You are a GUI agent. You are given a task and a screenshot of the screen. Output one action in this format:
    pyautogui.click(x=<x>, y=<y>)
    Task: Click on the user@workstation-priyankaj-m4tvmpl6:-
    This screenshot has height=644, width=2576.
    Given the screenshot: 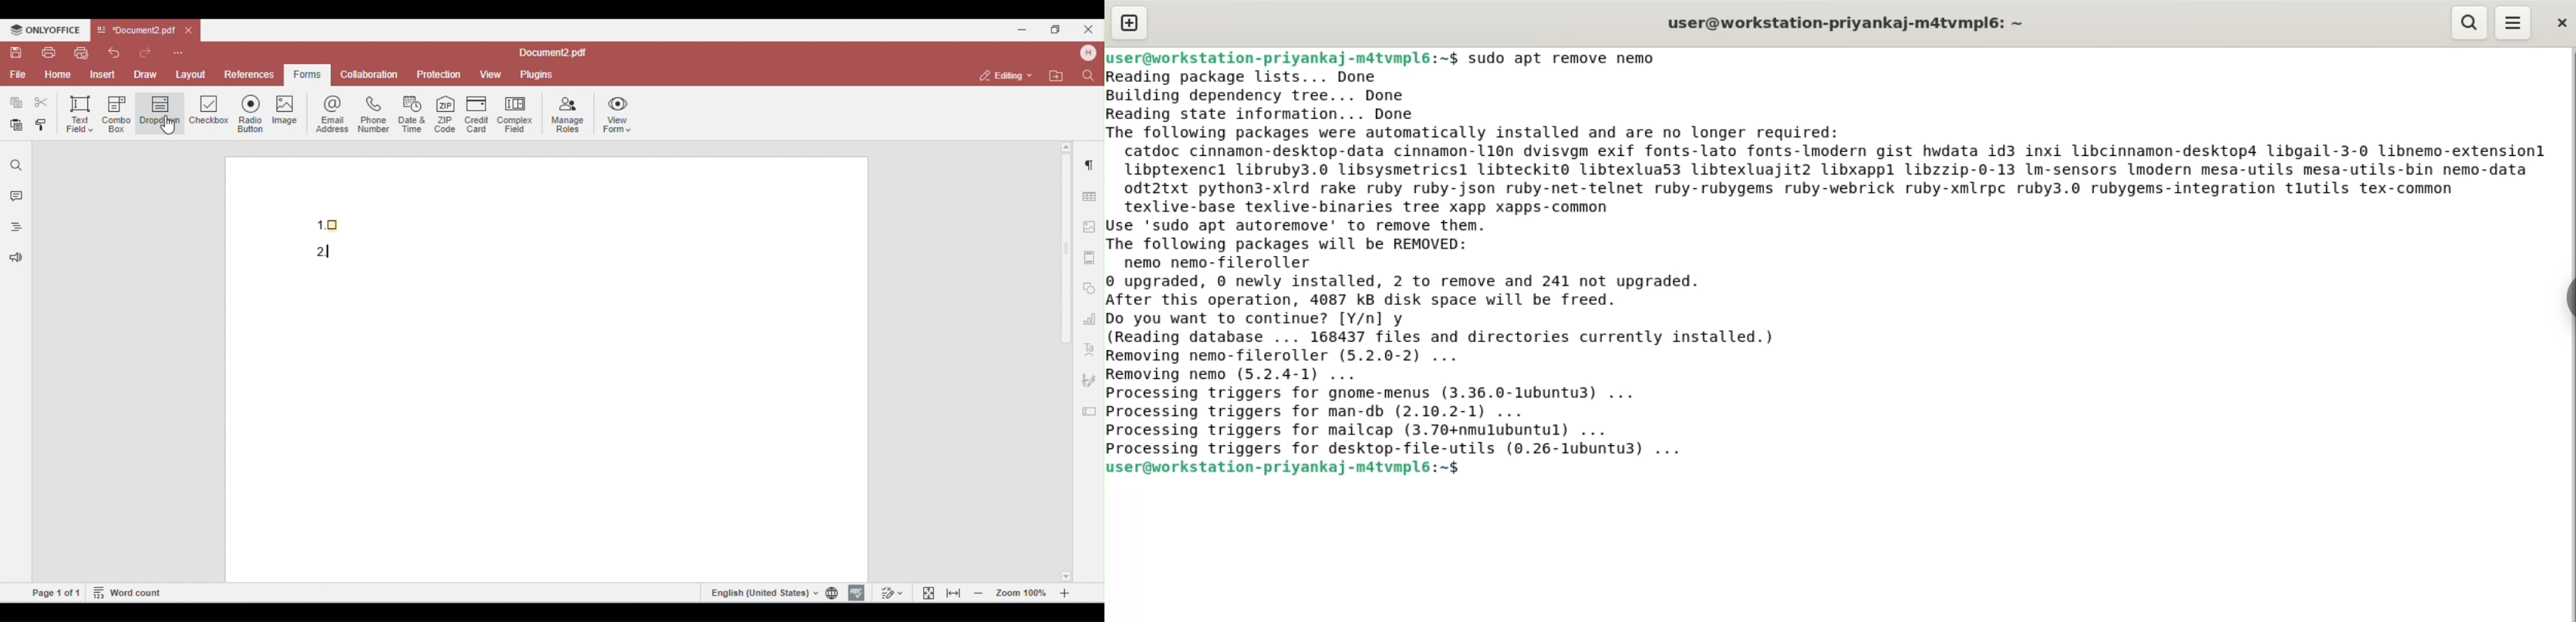 What is the action you would take?
    pyautogui.click(x=1846, y=22)
    